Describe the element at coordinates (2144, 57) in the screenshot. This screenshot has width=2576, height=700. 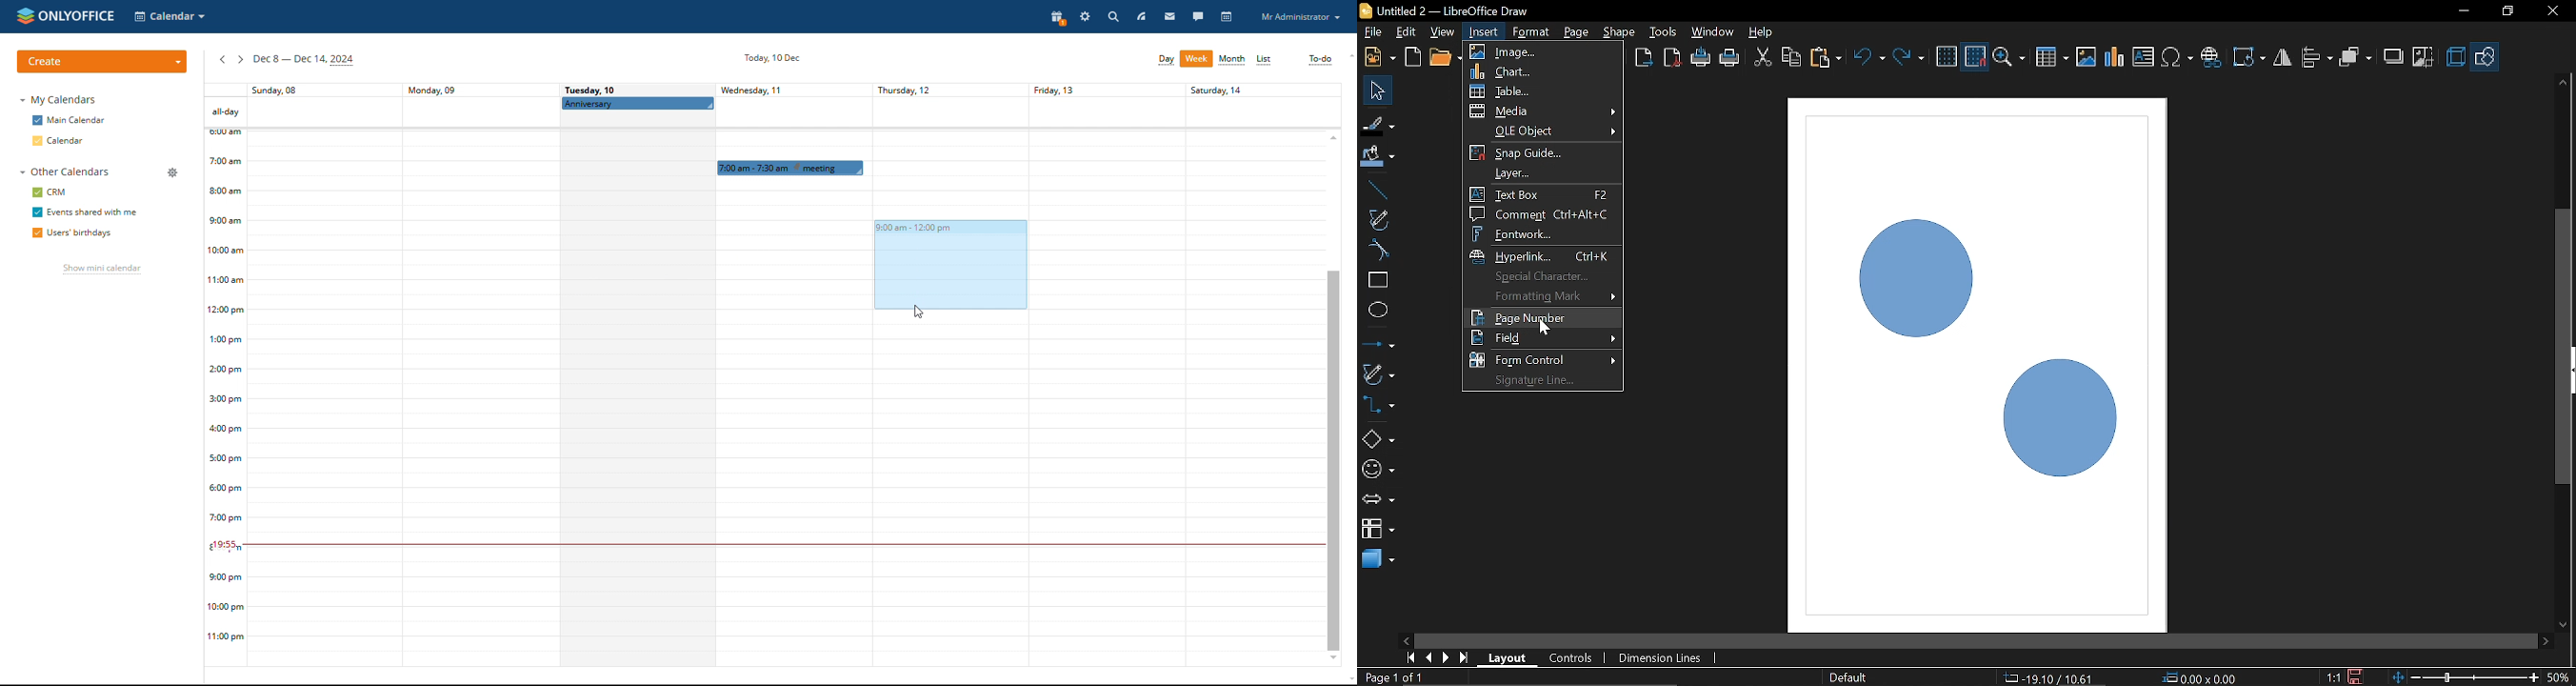
I see `Text` at that location.